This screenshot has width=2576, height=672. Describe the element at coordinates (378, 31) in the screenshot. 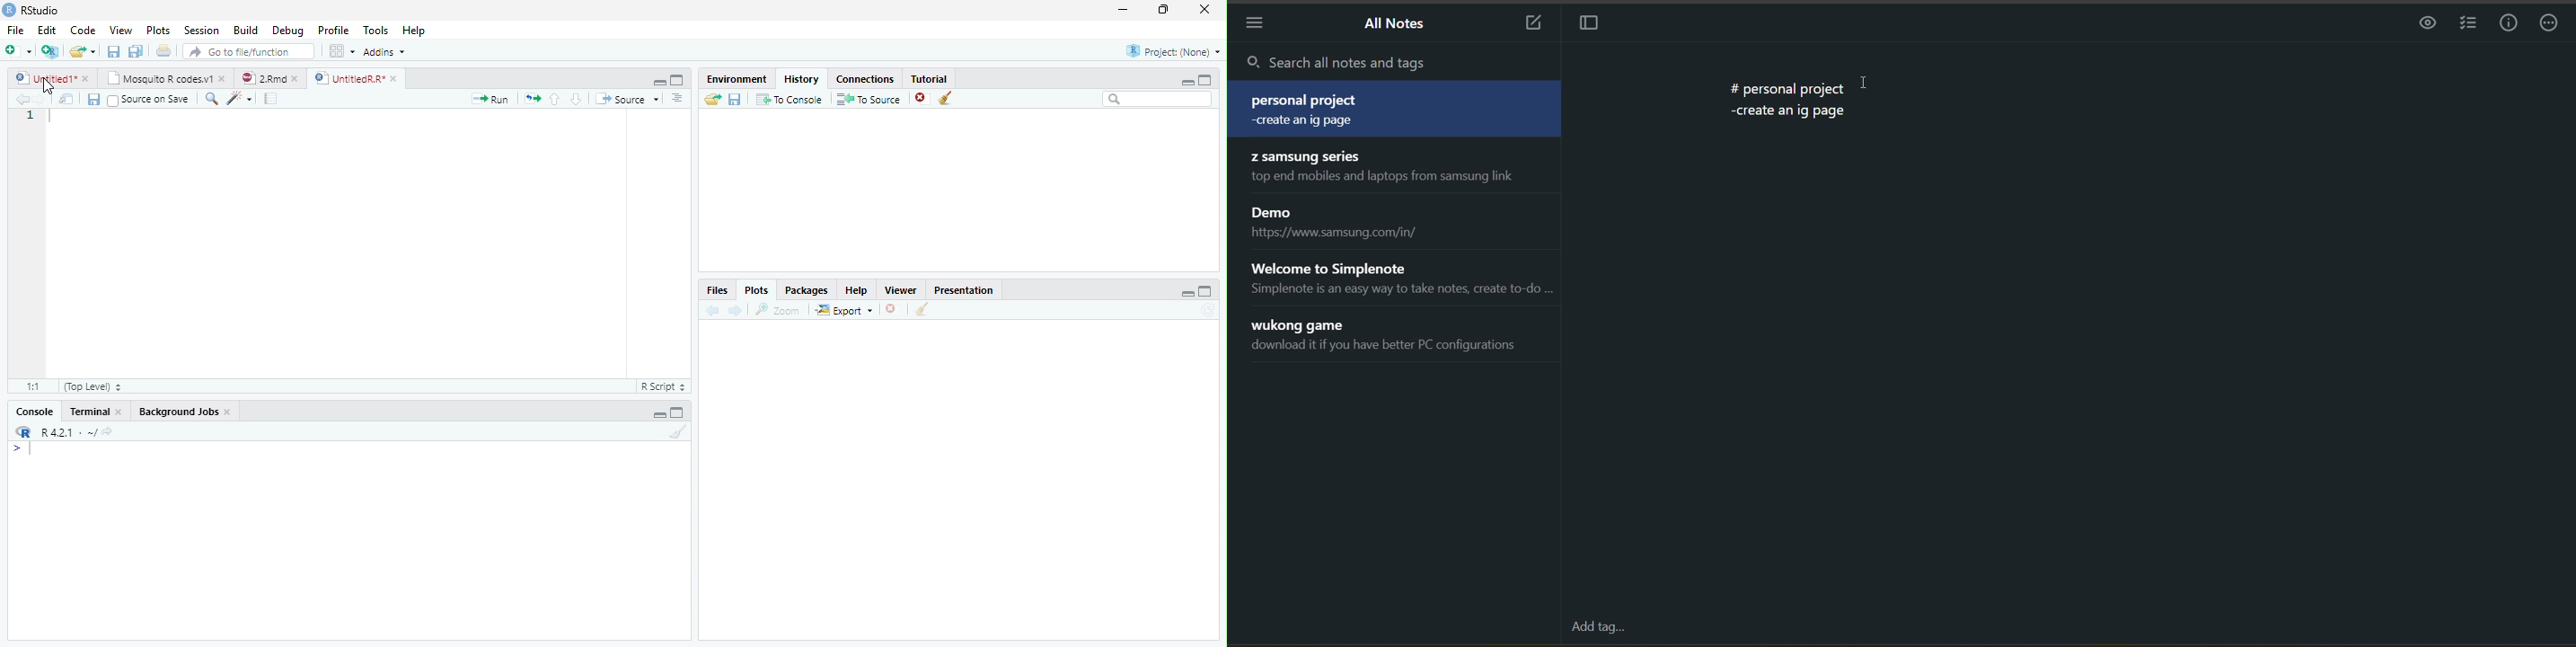

I see `Tools` at that location.